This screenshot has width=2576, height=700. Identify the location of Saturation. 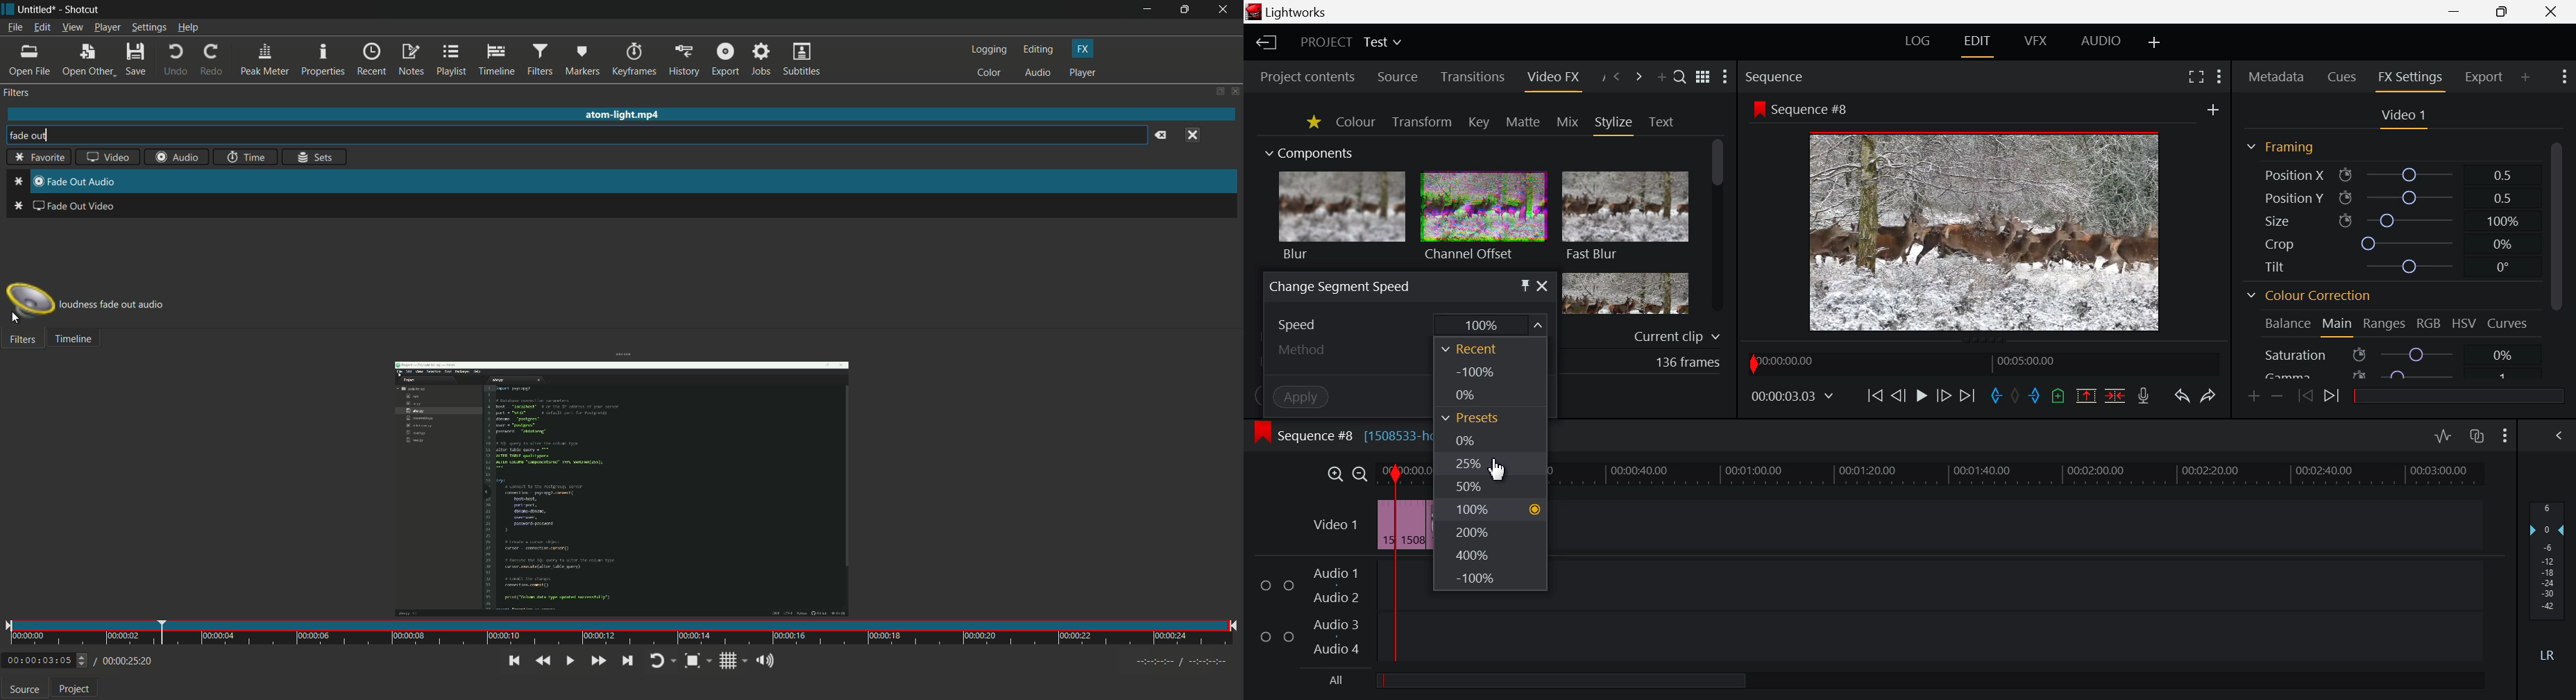
(2398, 353).